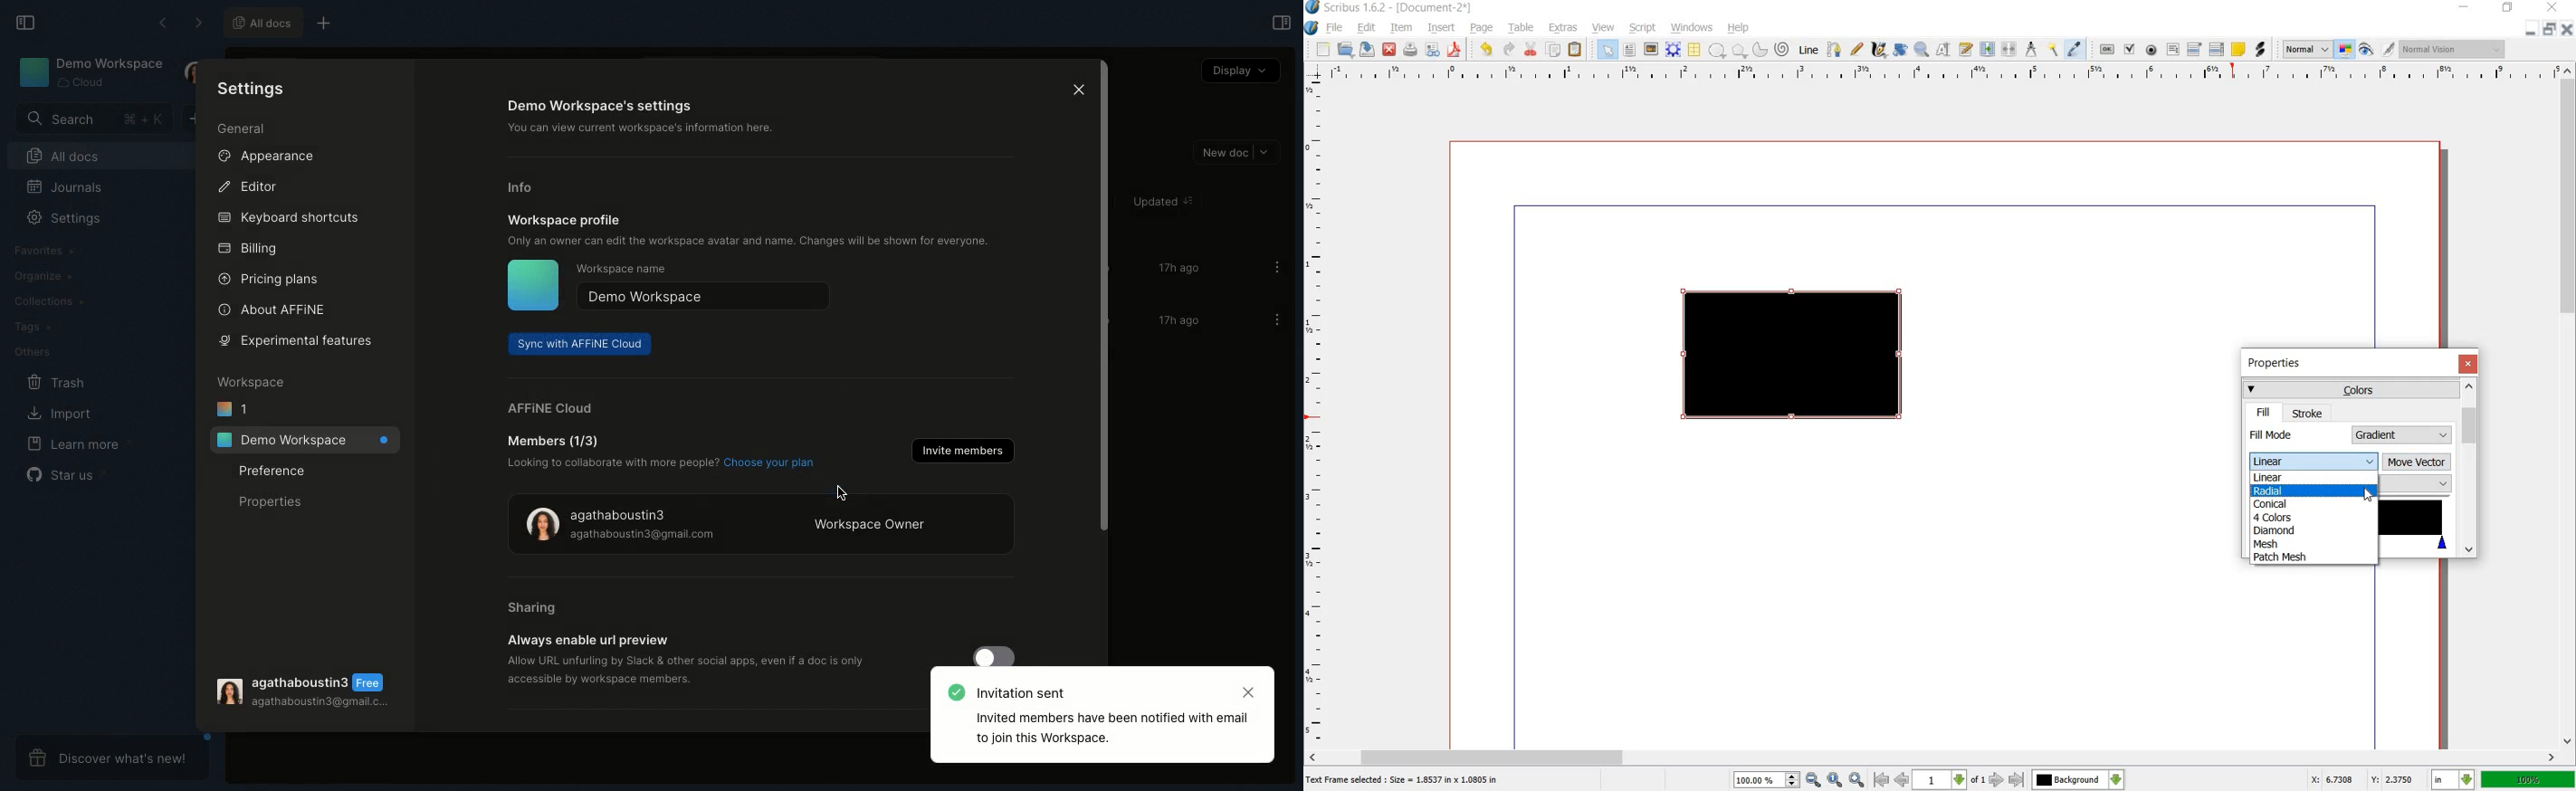 The width and height of the screenshot is (2576, 812). I want to click on in, so click(2454, 780).